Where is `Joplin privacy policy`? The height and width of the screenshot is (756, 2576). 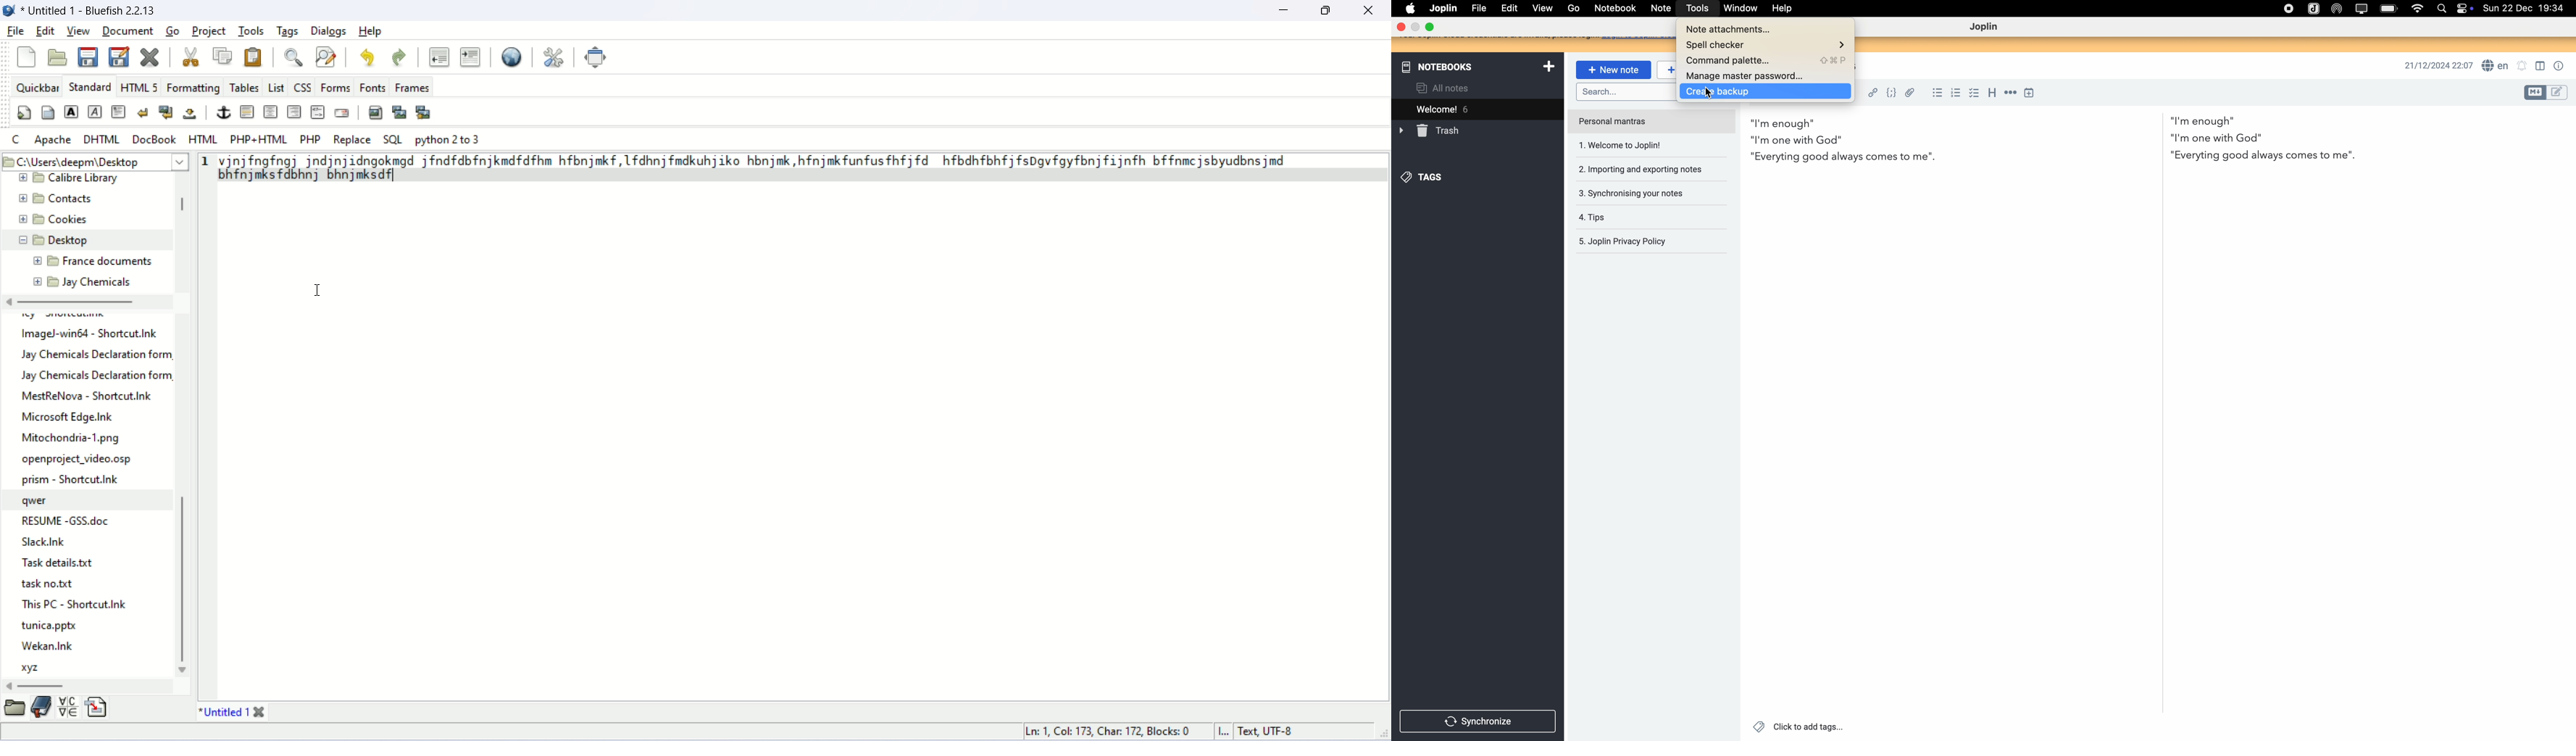
Joplin privacy policy is located at coordinates (1624, 241).